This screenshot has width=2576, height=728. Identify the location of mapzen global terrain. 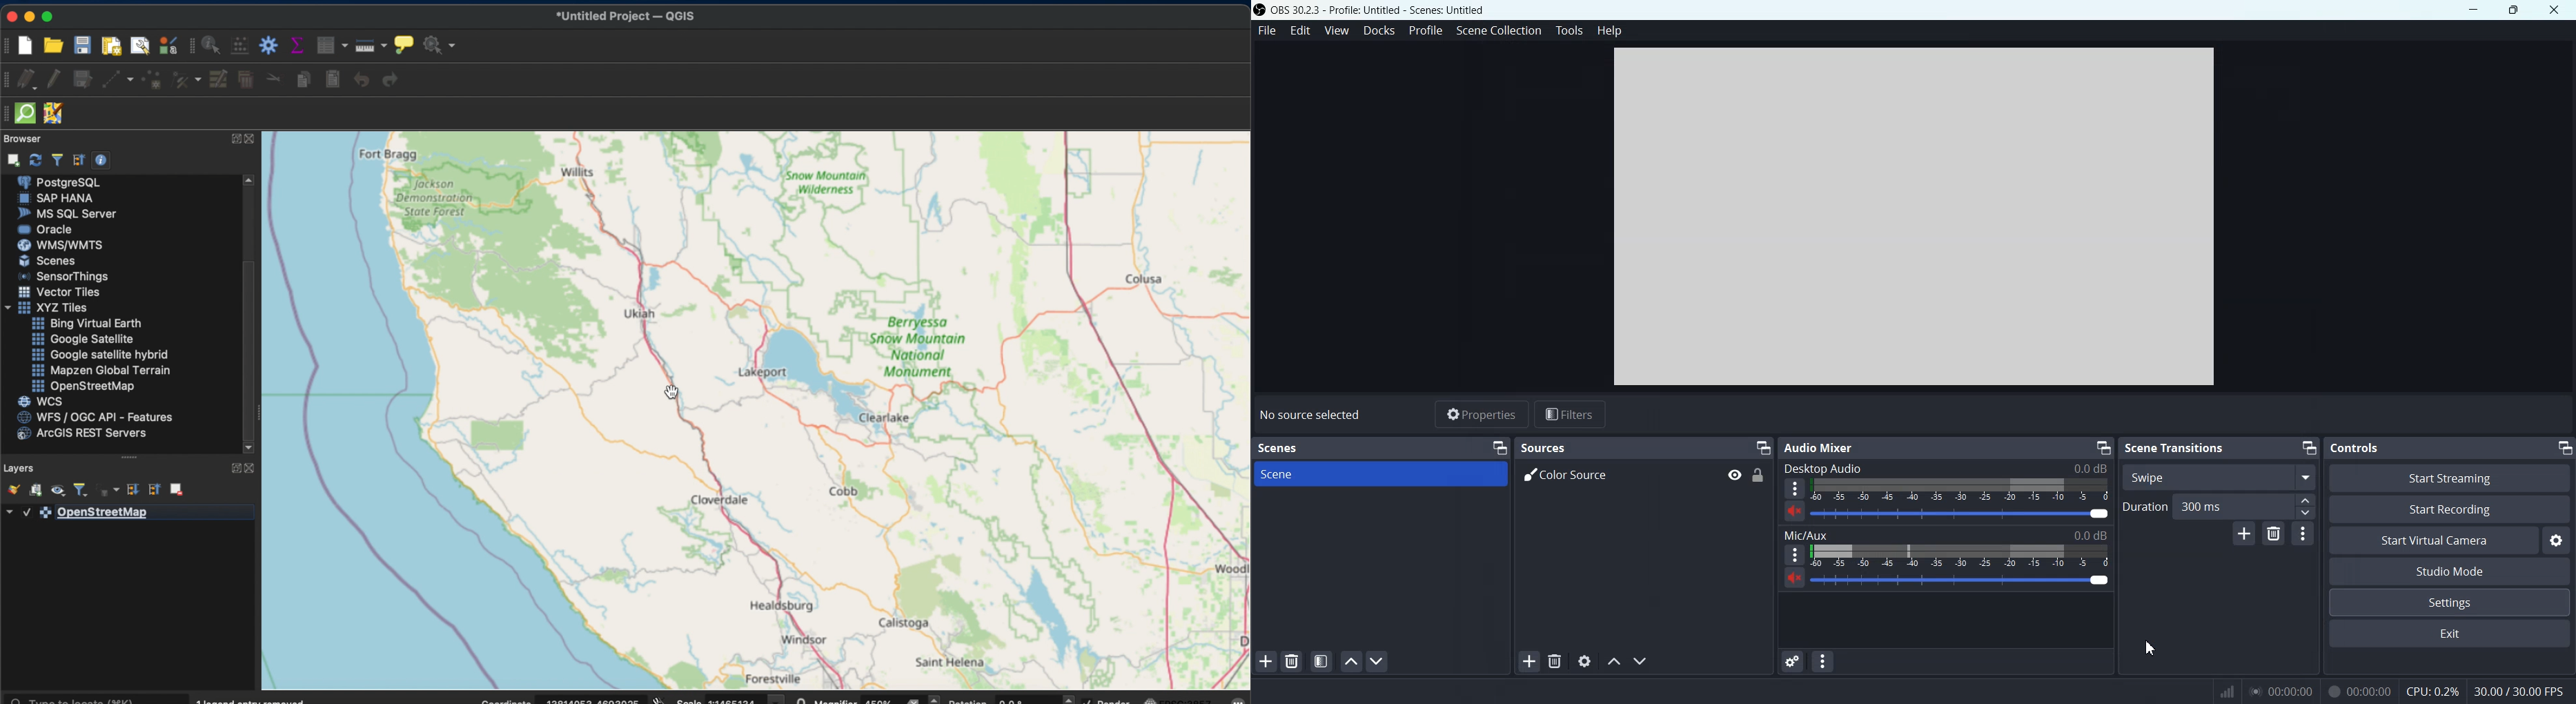
(100, 370).